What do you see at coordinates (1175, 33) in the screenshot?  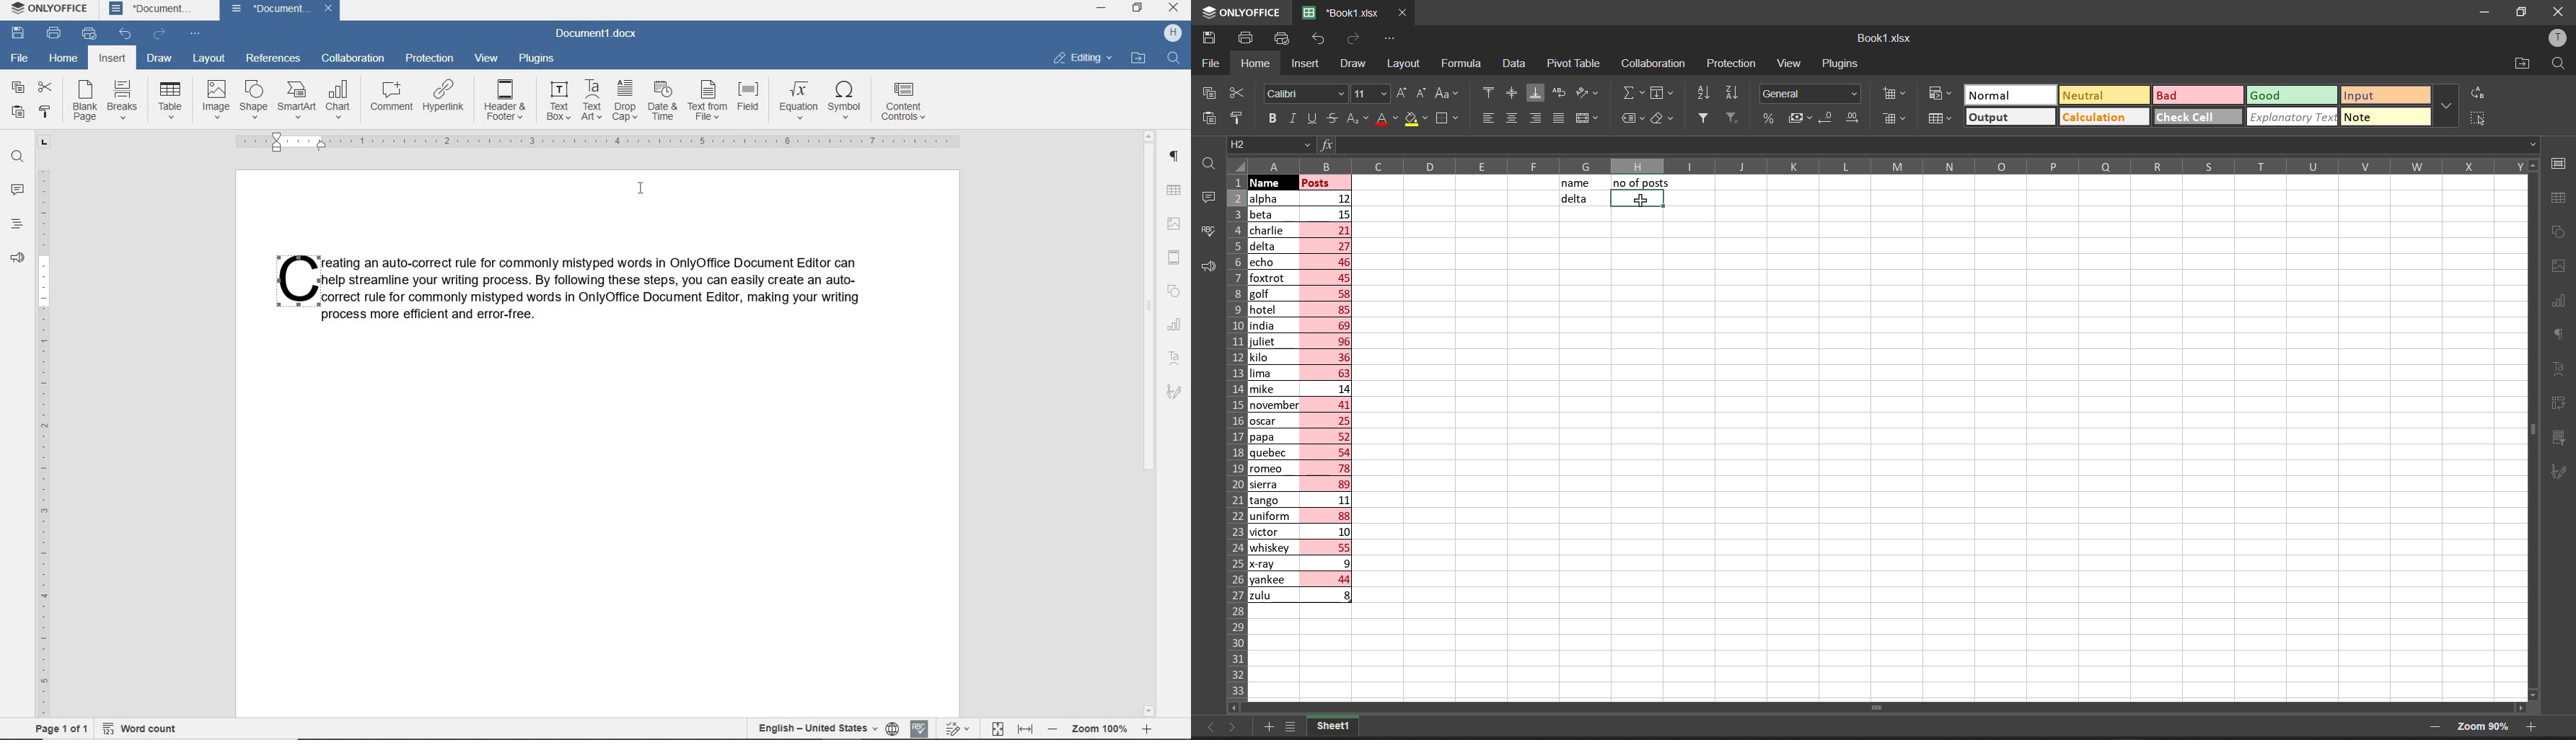 I see `hp` at bounding box center [1175, 33].